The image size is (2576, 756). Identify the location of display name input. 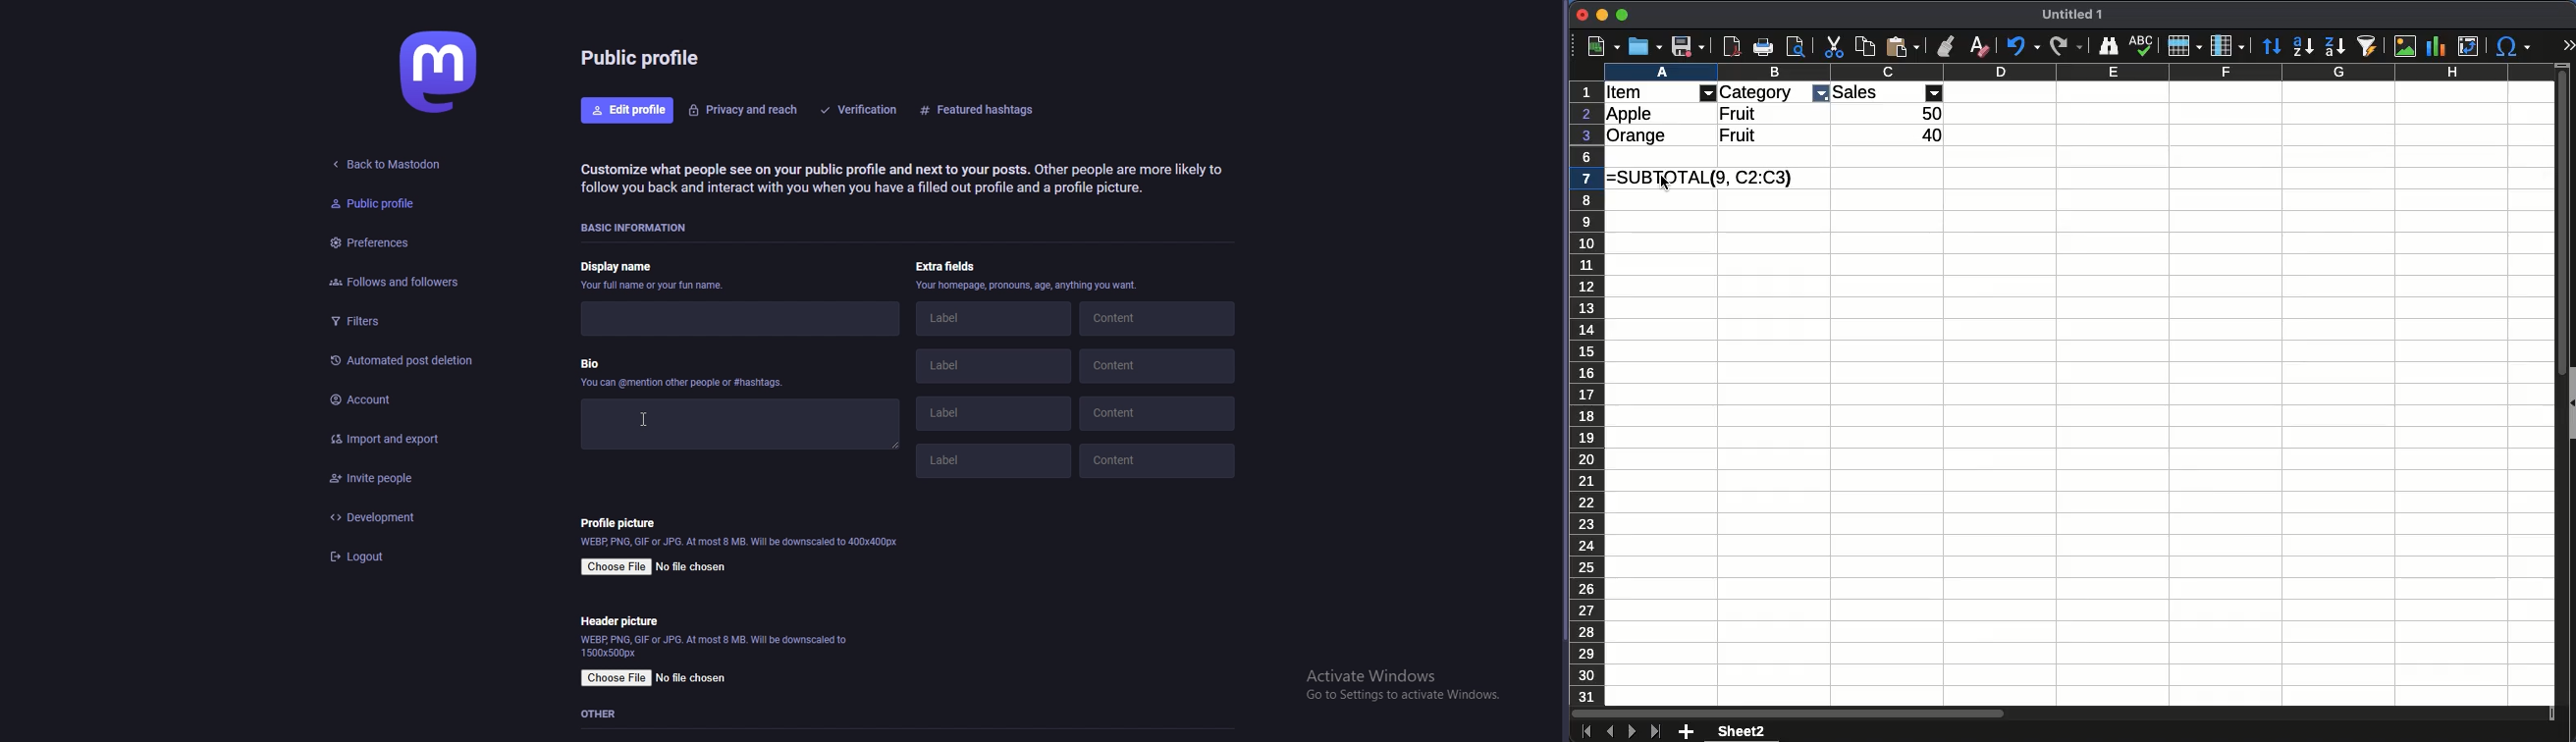
(737, 320).